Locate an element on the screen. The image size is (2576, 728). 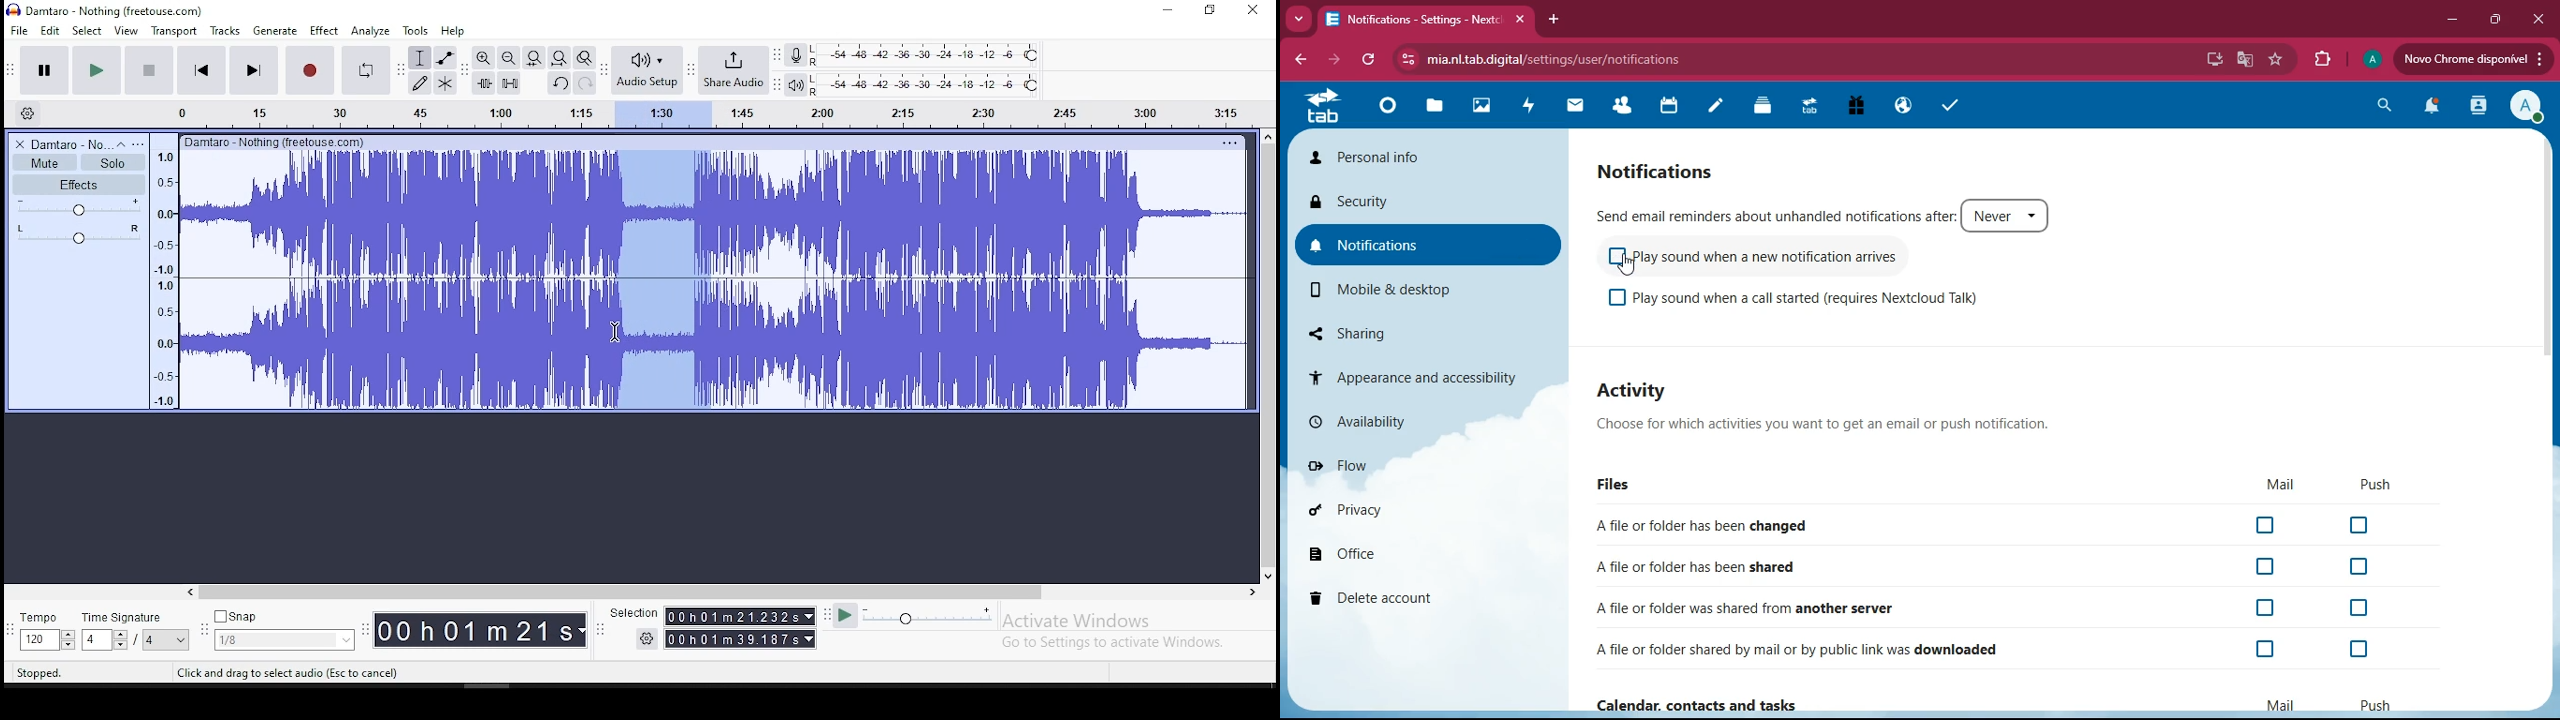
off is located at coordinates (2359, 565).